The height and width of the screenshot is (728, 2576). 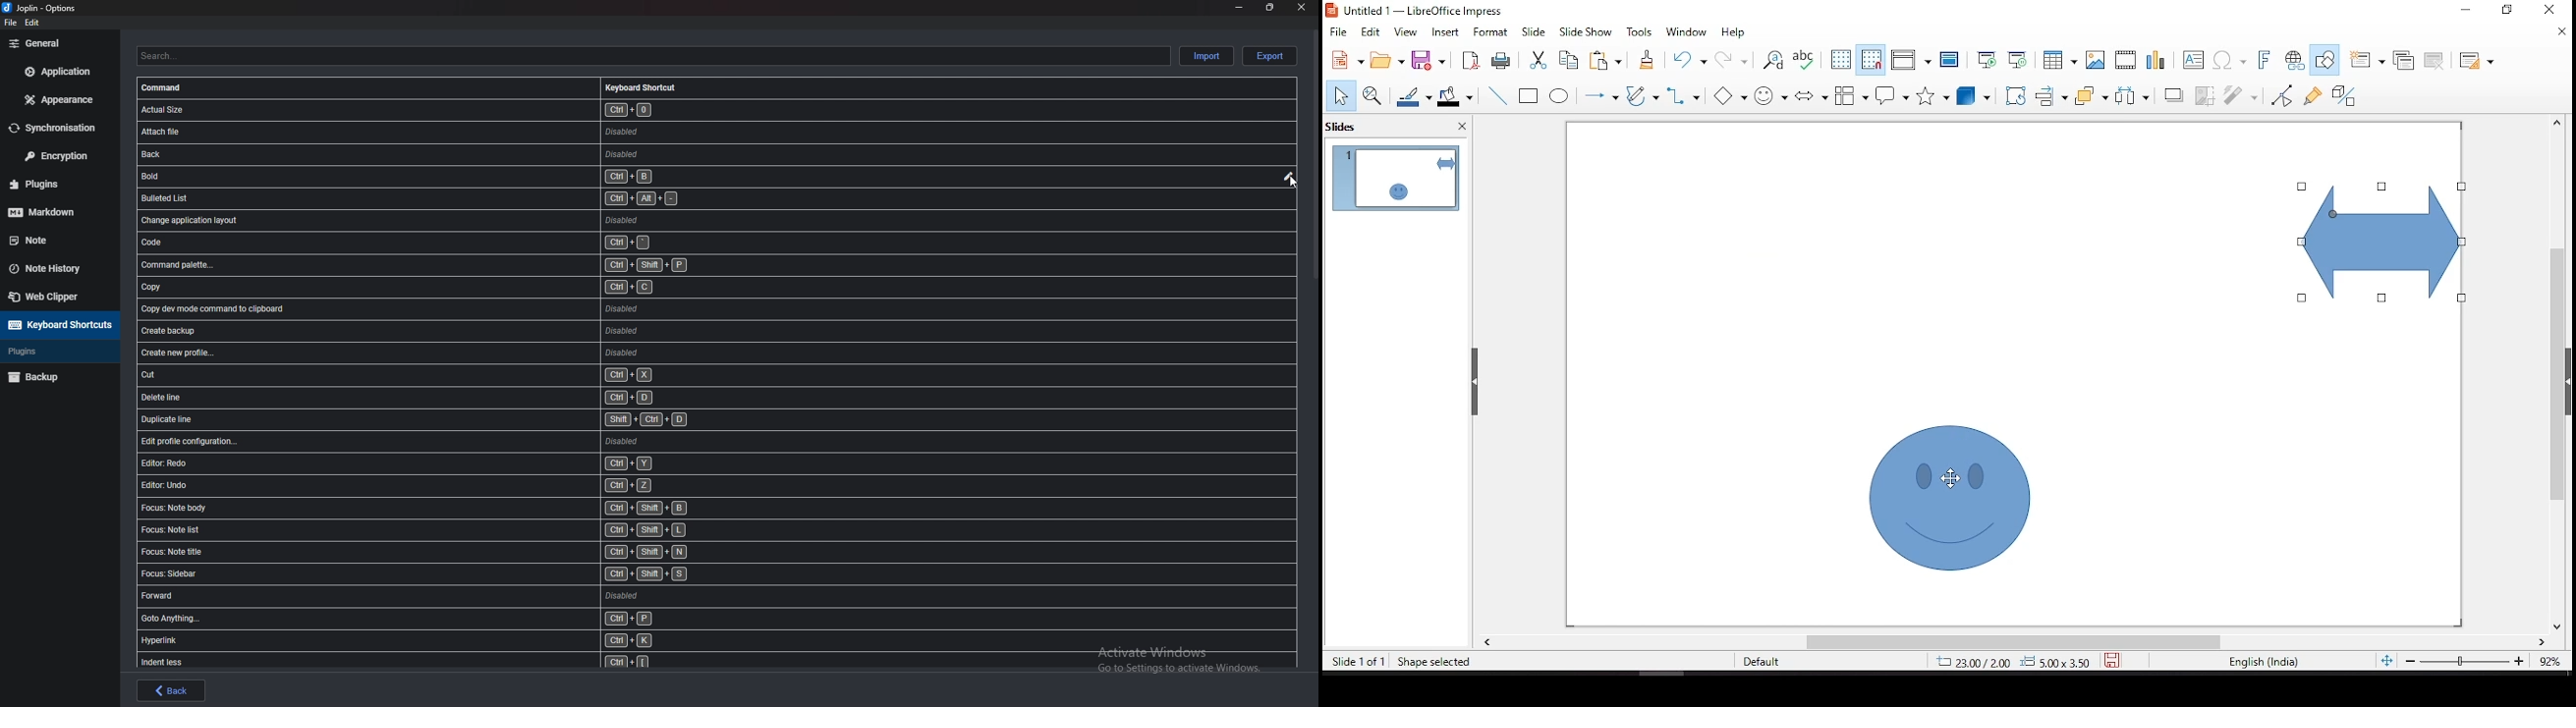 What do you see at coordinates (468, 376) in the screenshot?
I see `shortcut` at bounding box center [468, 376].